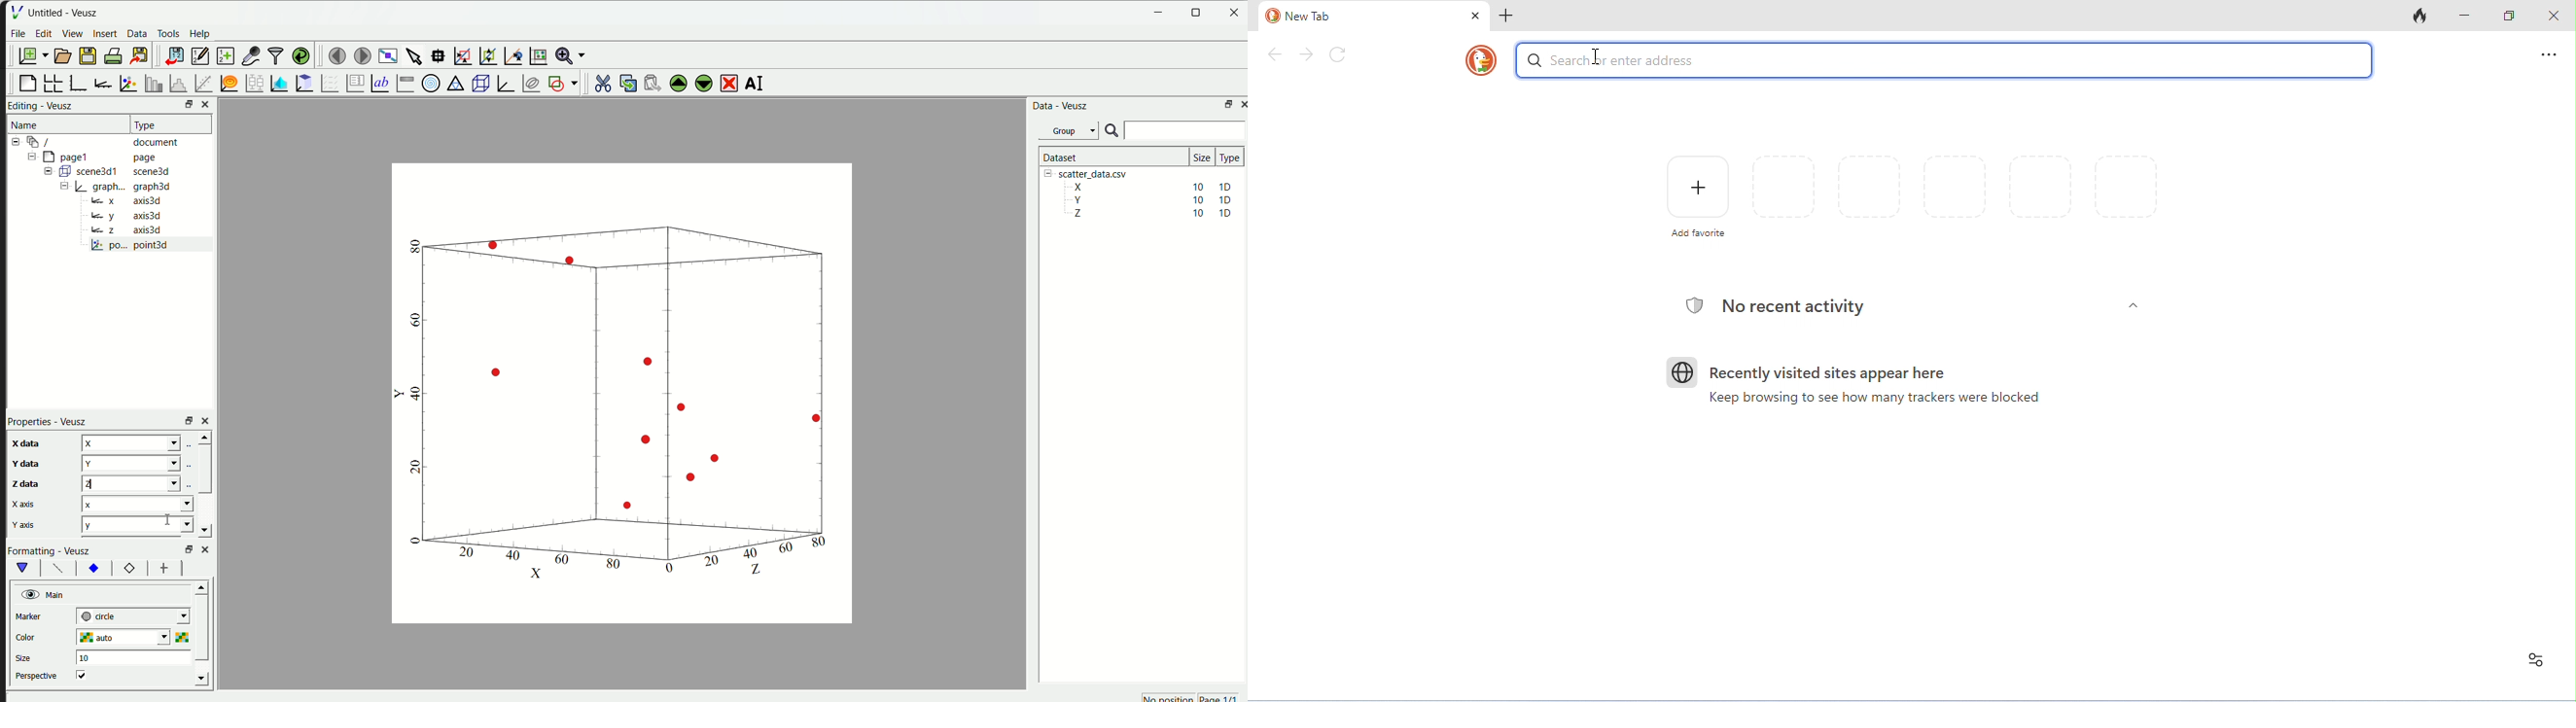 Image resolution: width=2576 pixels, height=728 pixels. What do you see at coordinates (202, 83) in the screenshot?
I see `fit function to data` at bounding box center [202, 83].